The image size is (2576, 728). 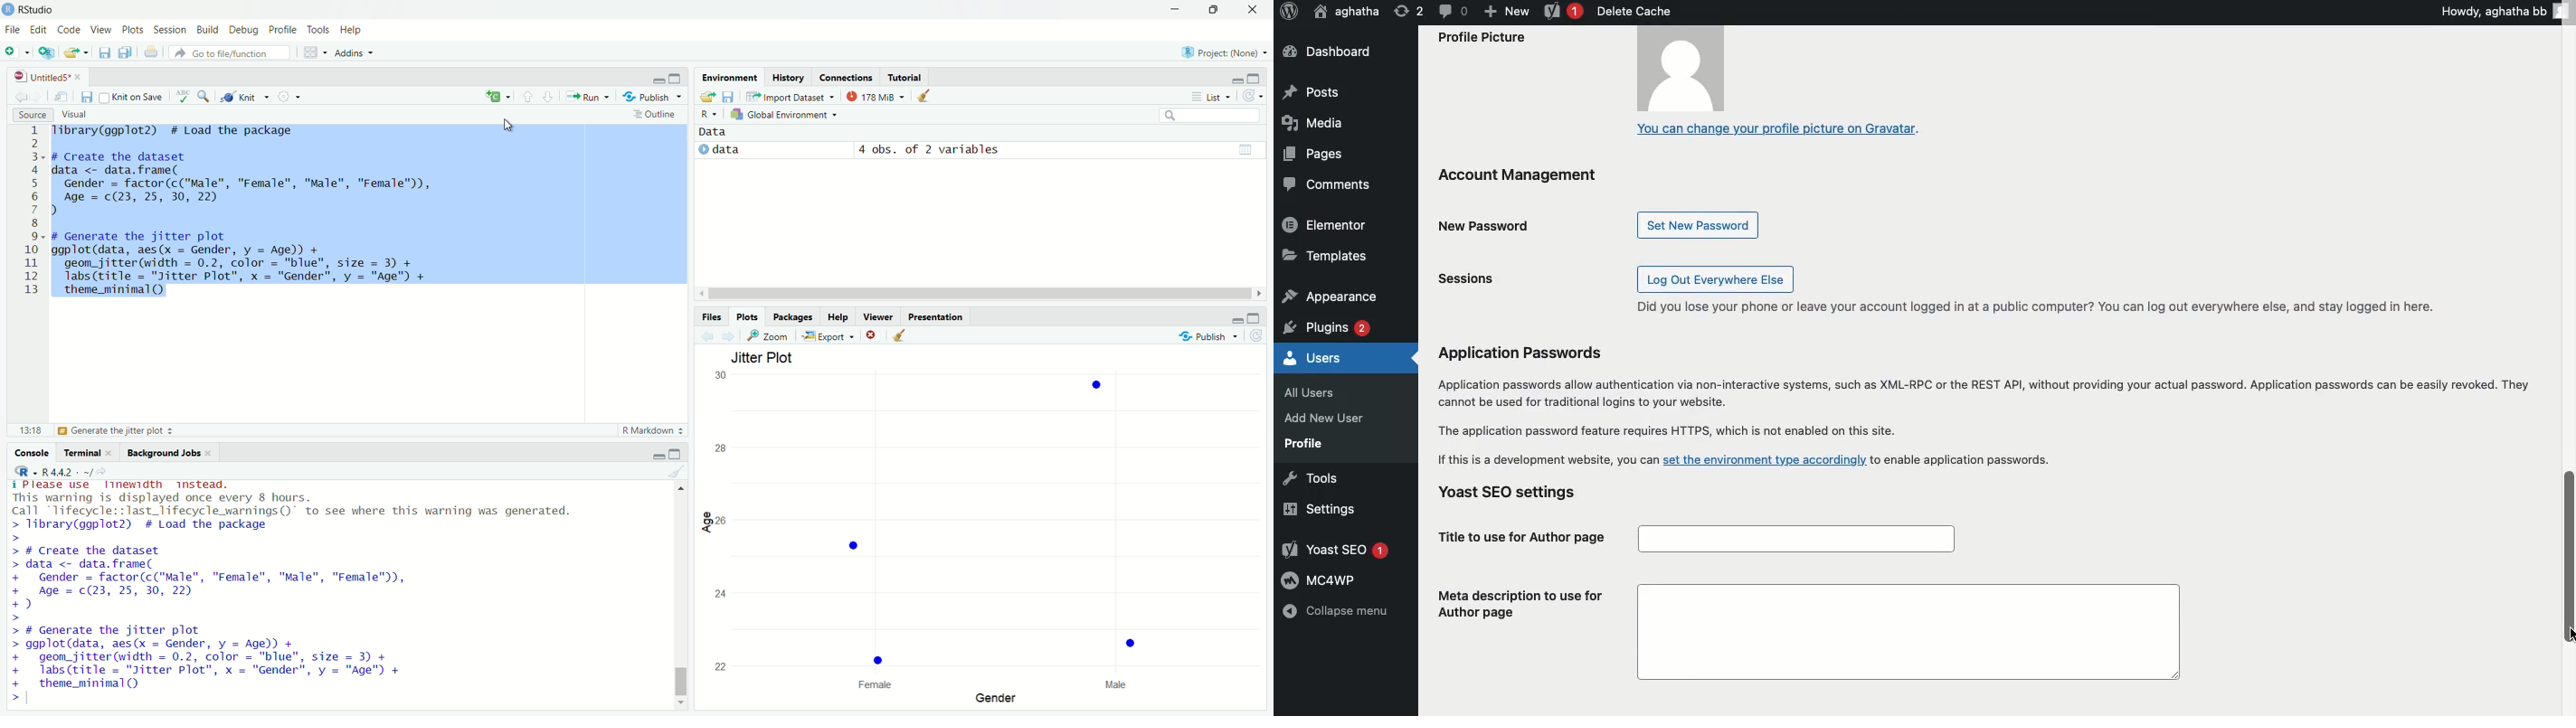 What do you see at coordinates (206, 28) in the screenshot?
I see `build` at bounding box center [206, 28].